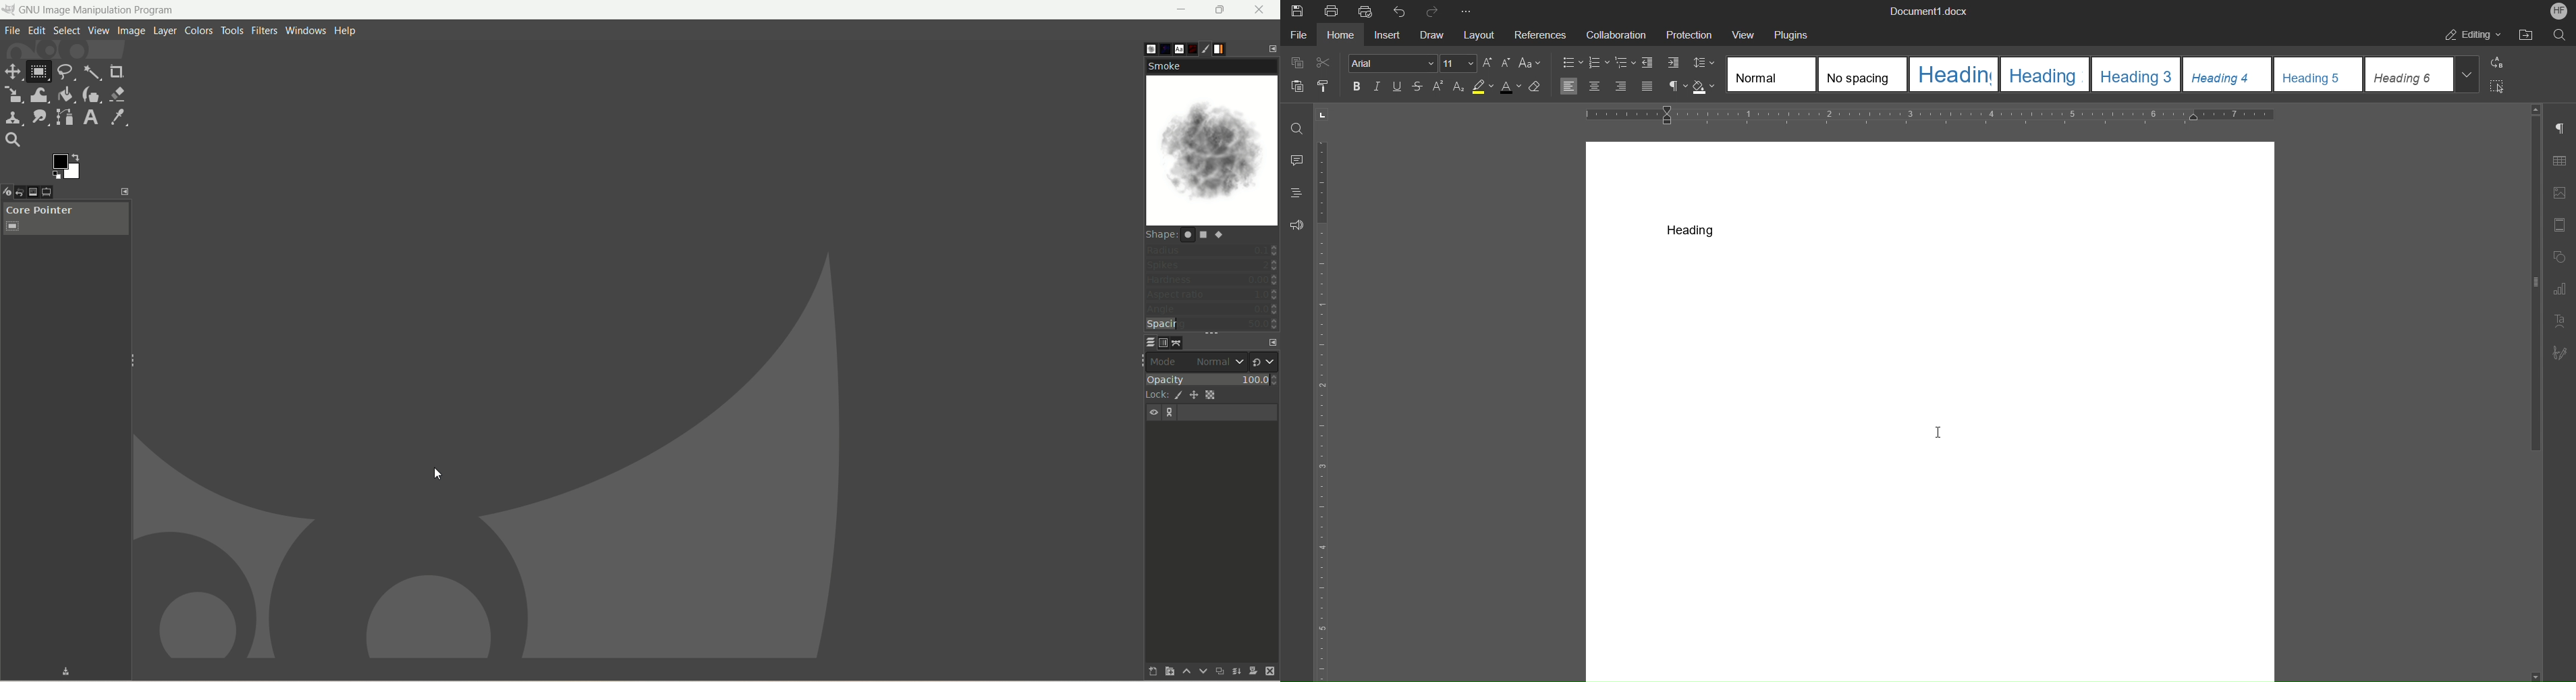 This screenshot has width=2576, height=700. Describe the element at coordinates (1342, 38) in the screenshot. I see `Home` at that location.